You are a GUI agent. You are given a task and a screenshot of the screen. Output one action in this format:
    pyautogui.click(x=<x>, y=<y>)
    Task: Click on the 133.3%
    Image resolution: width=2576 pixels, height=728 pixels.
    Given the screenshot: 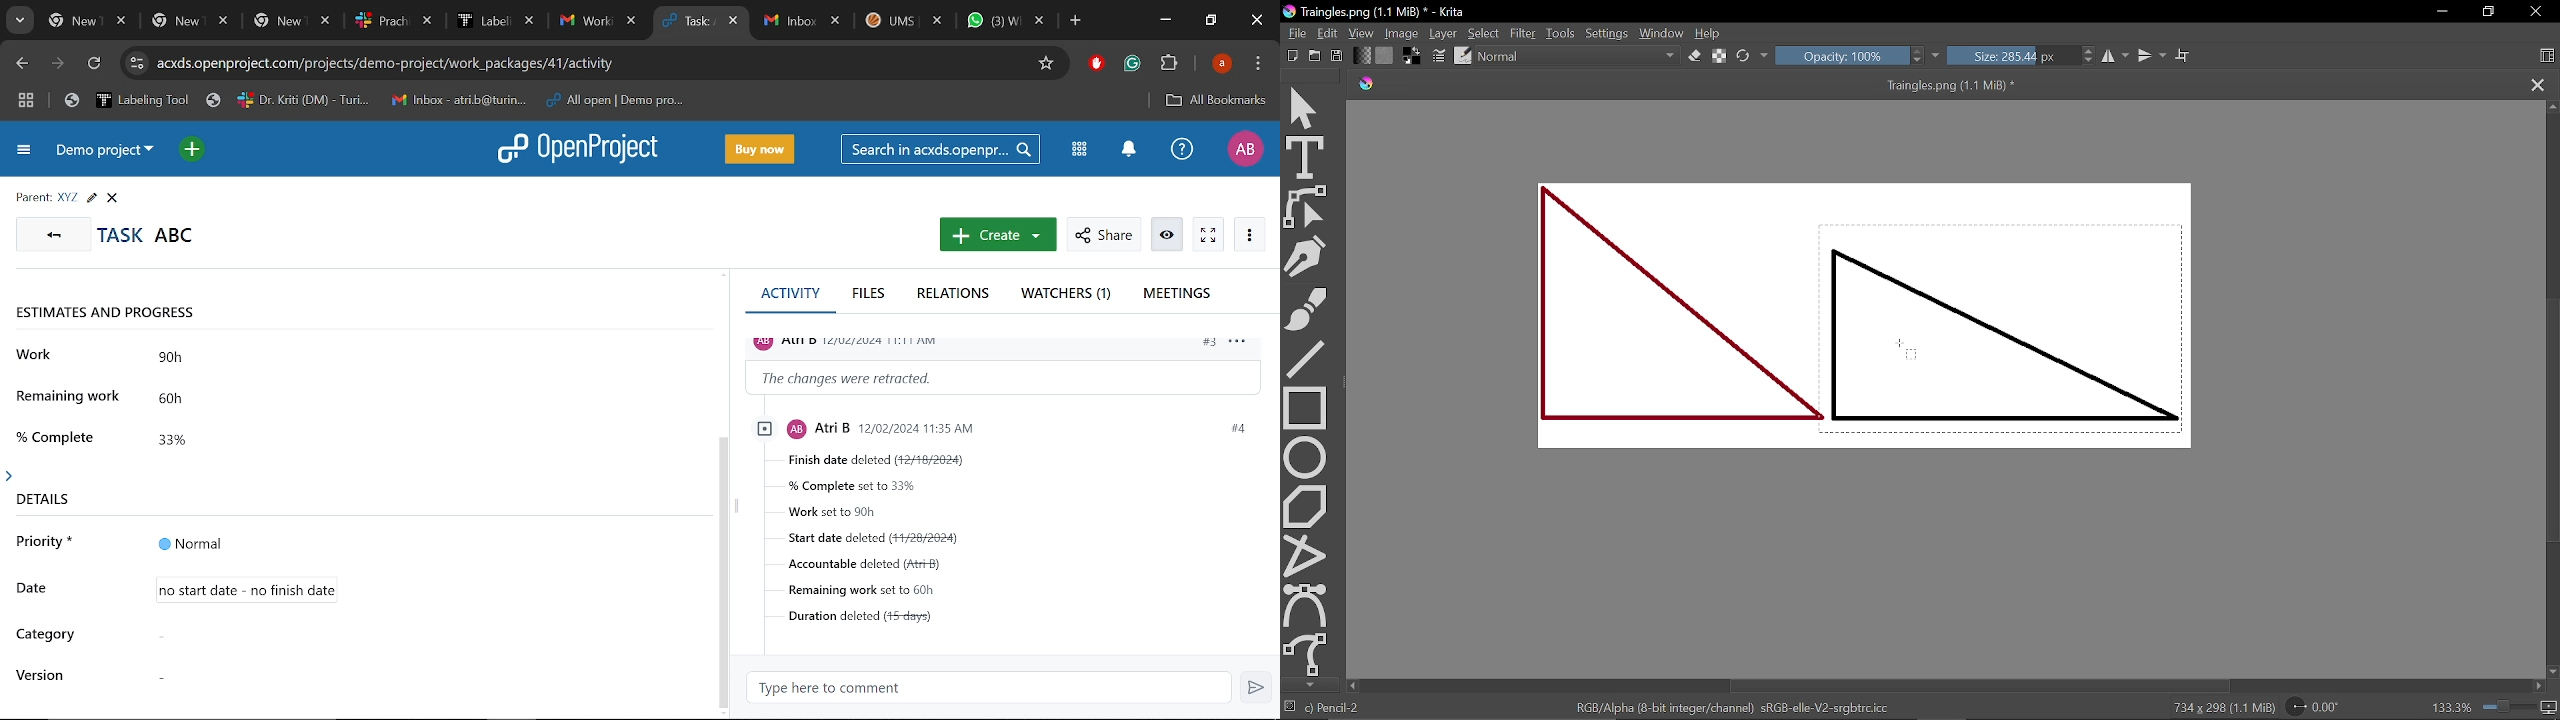 What is the action you would take?
    pyautogui.click(x=2495, y=707)
    